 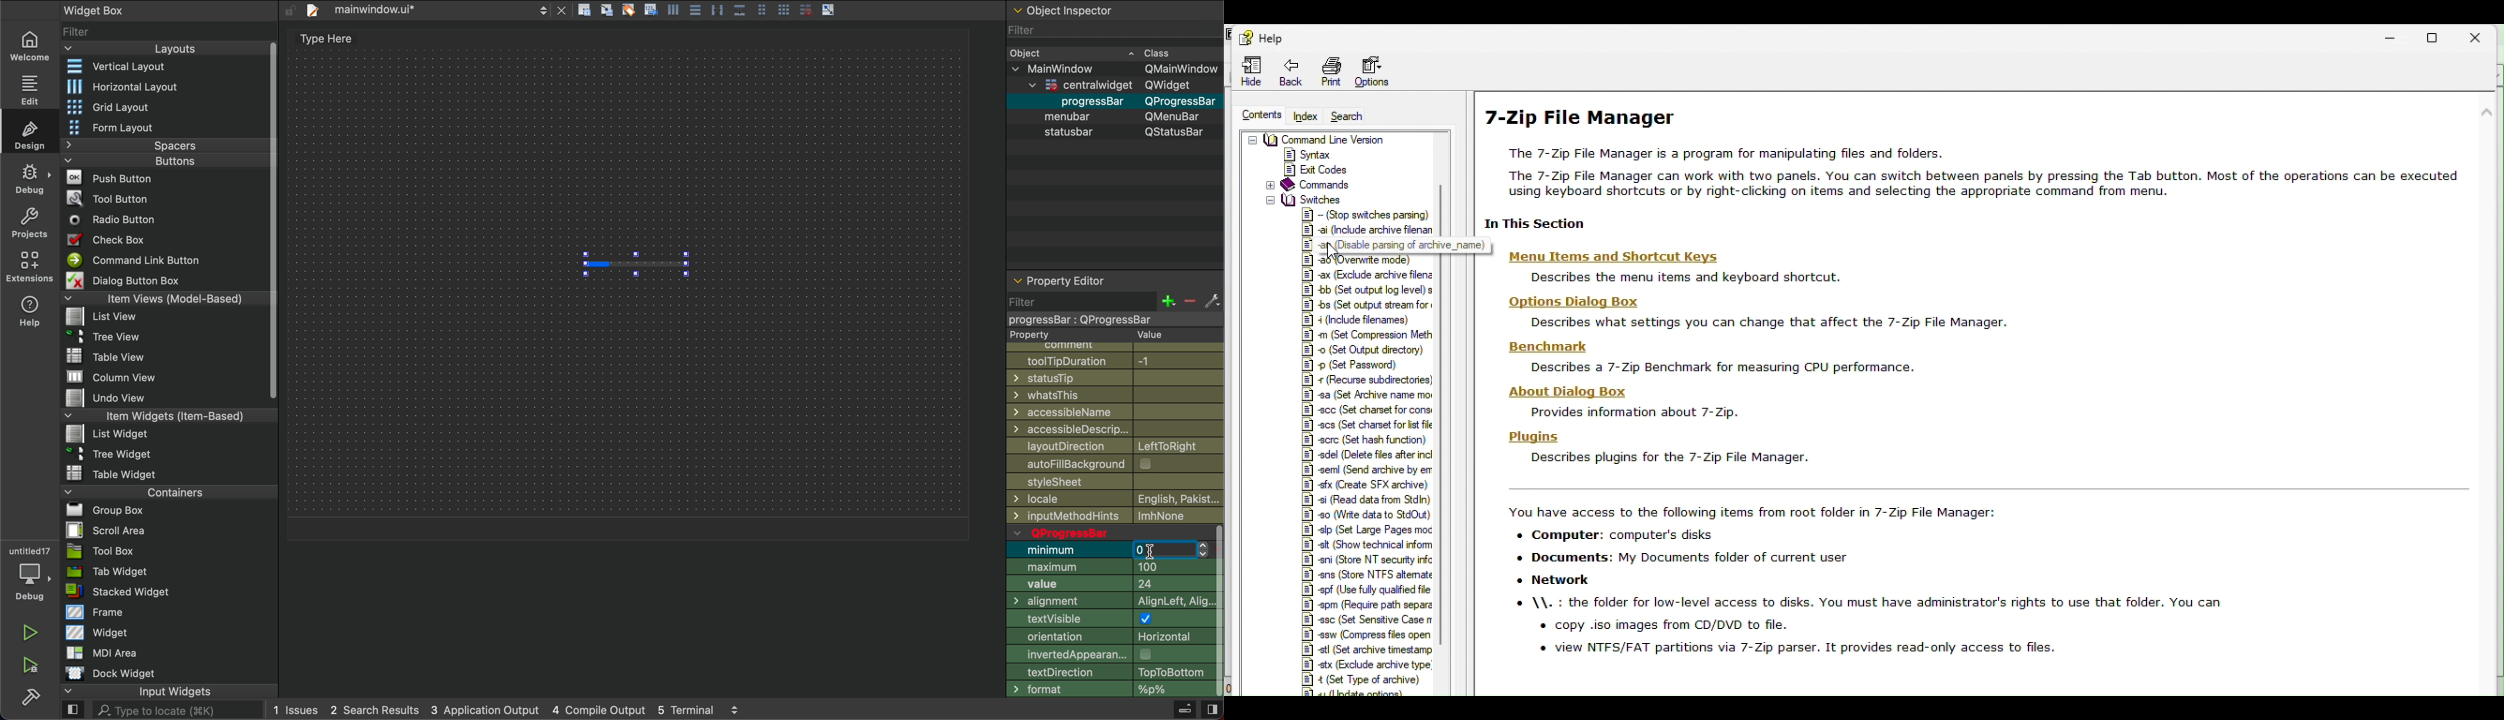 What do you see at coordinates (116, 198) in the screenshot?
I see `Tool Button` at bounding box center [116, 198].